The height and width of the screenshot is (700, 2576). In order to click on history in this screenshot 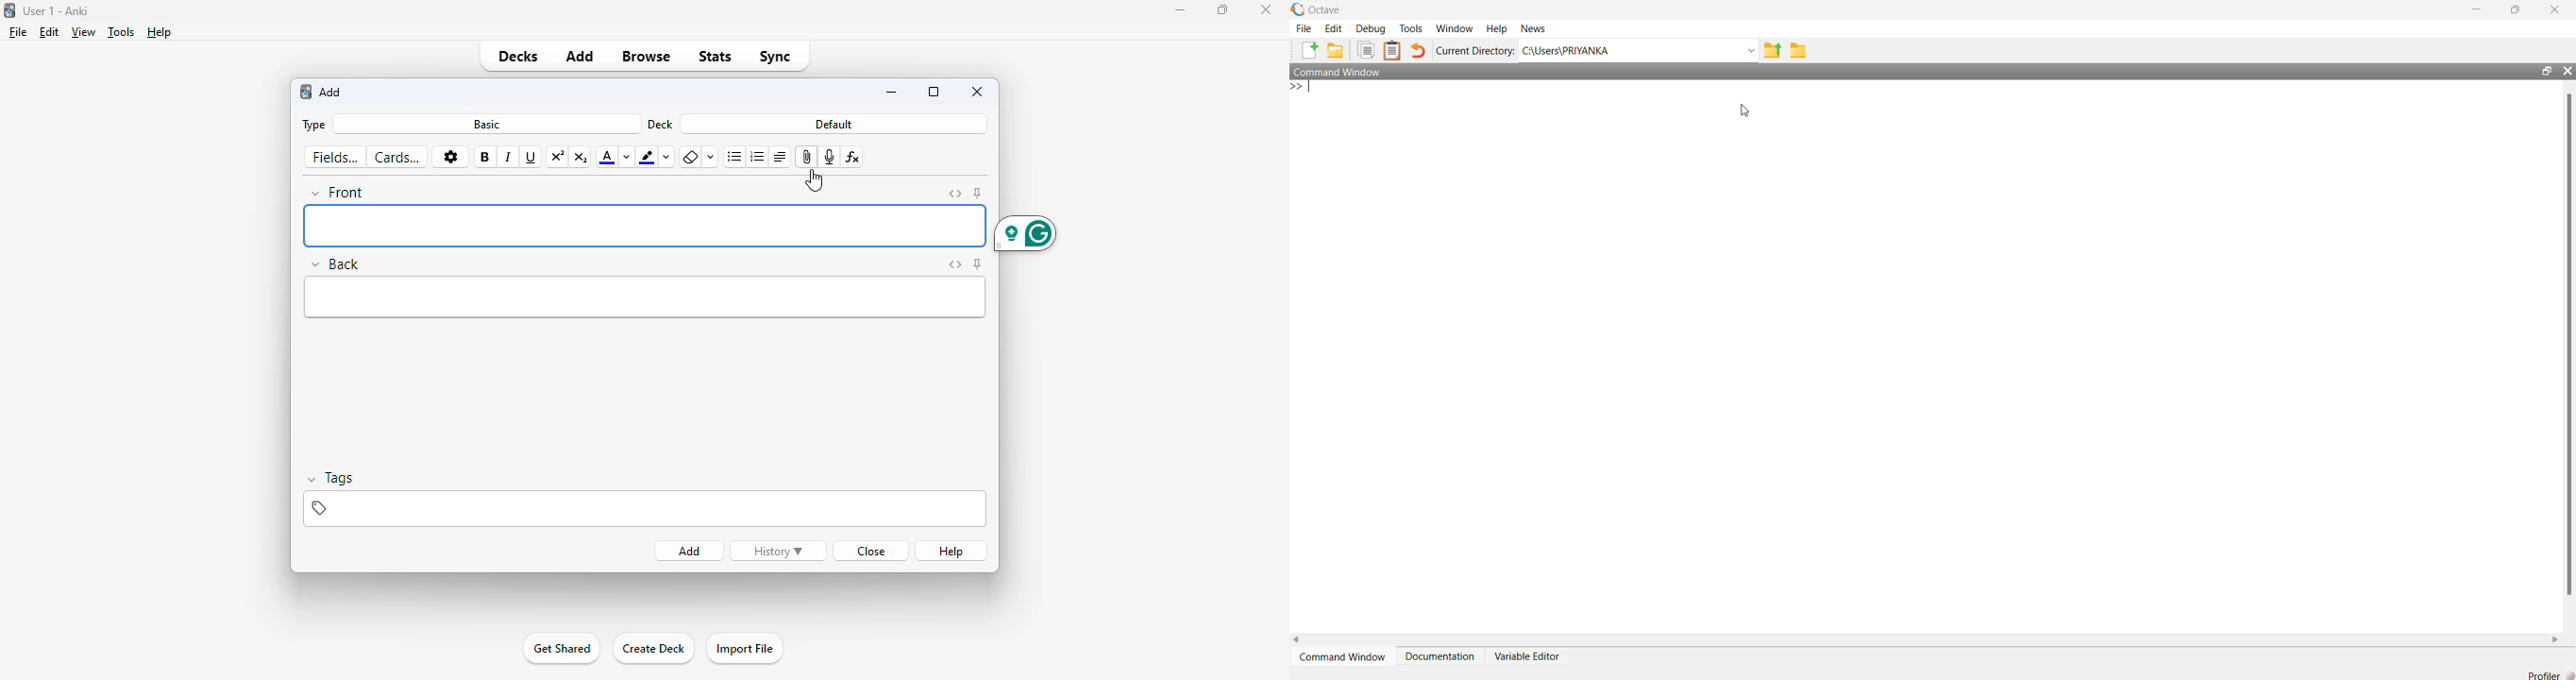, I will do `click(778, 551)`.